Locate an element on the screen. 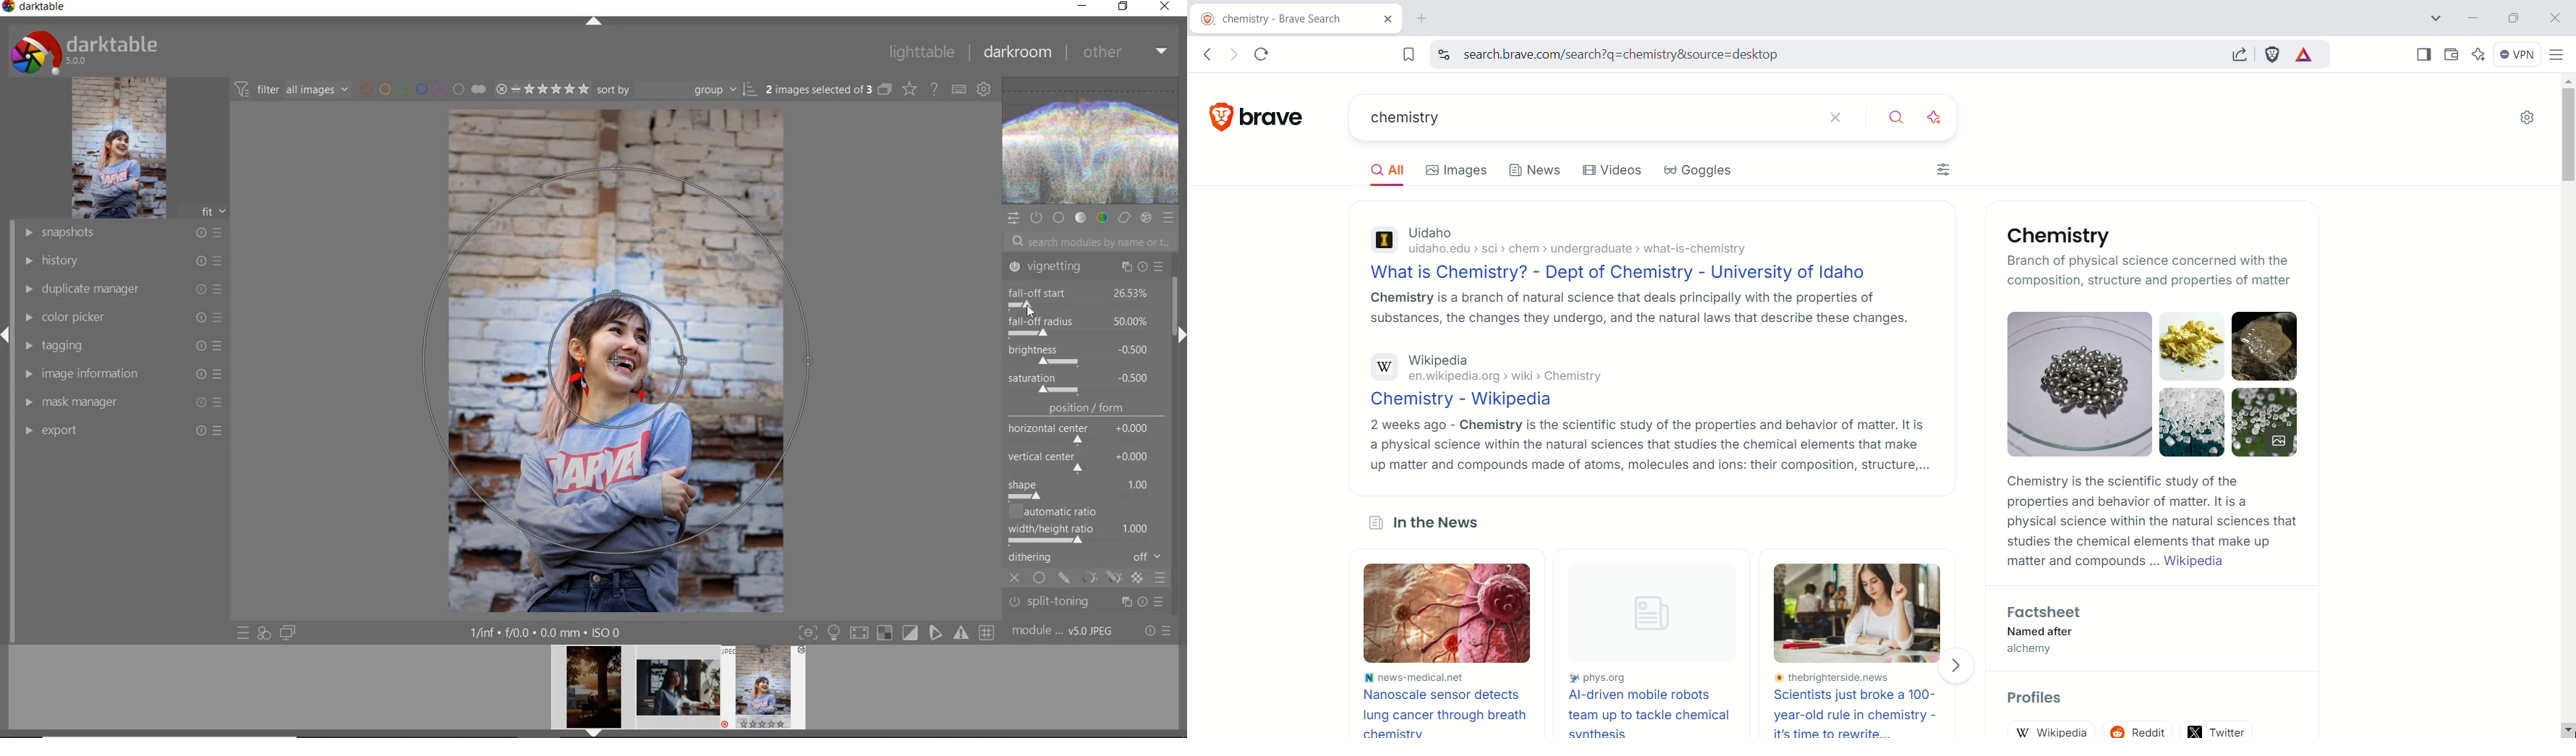 The image size is (2576, 756). history is located at coordinates (122, 259).